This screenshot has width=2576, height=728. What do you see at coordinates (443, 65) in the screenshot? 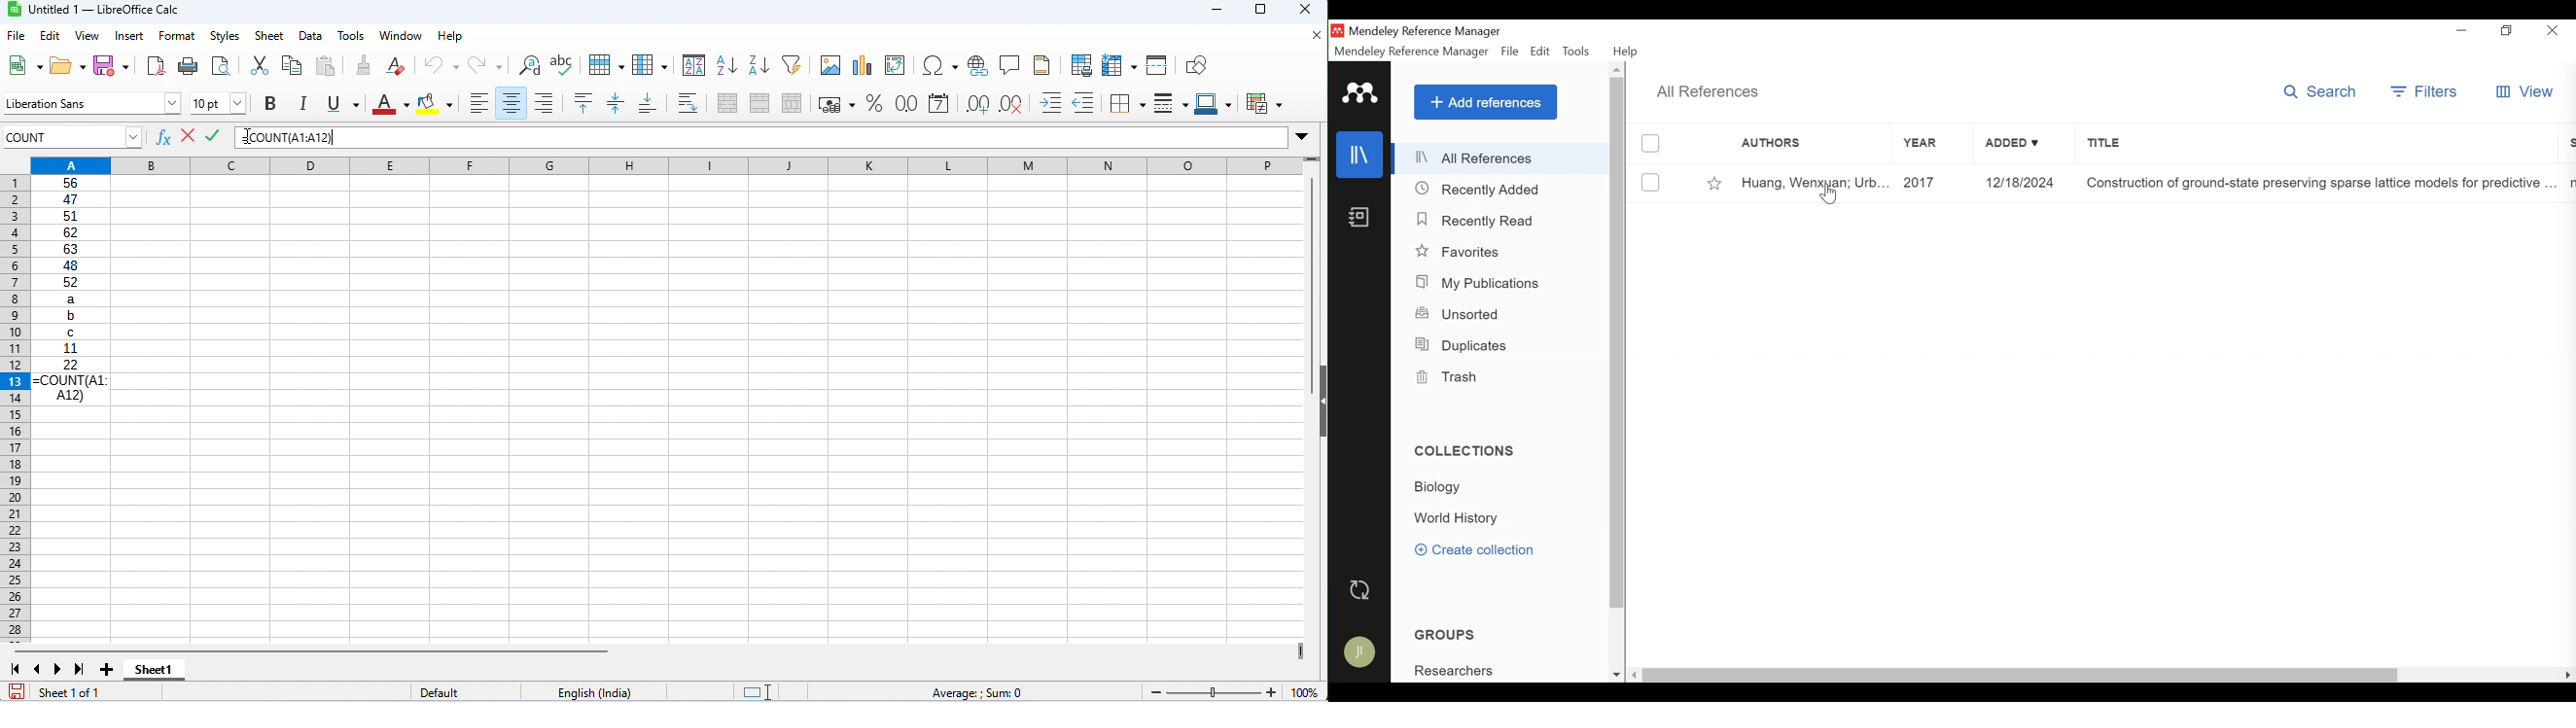
I see `undo` at bounding box center [443, 65].